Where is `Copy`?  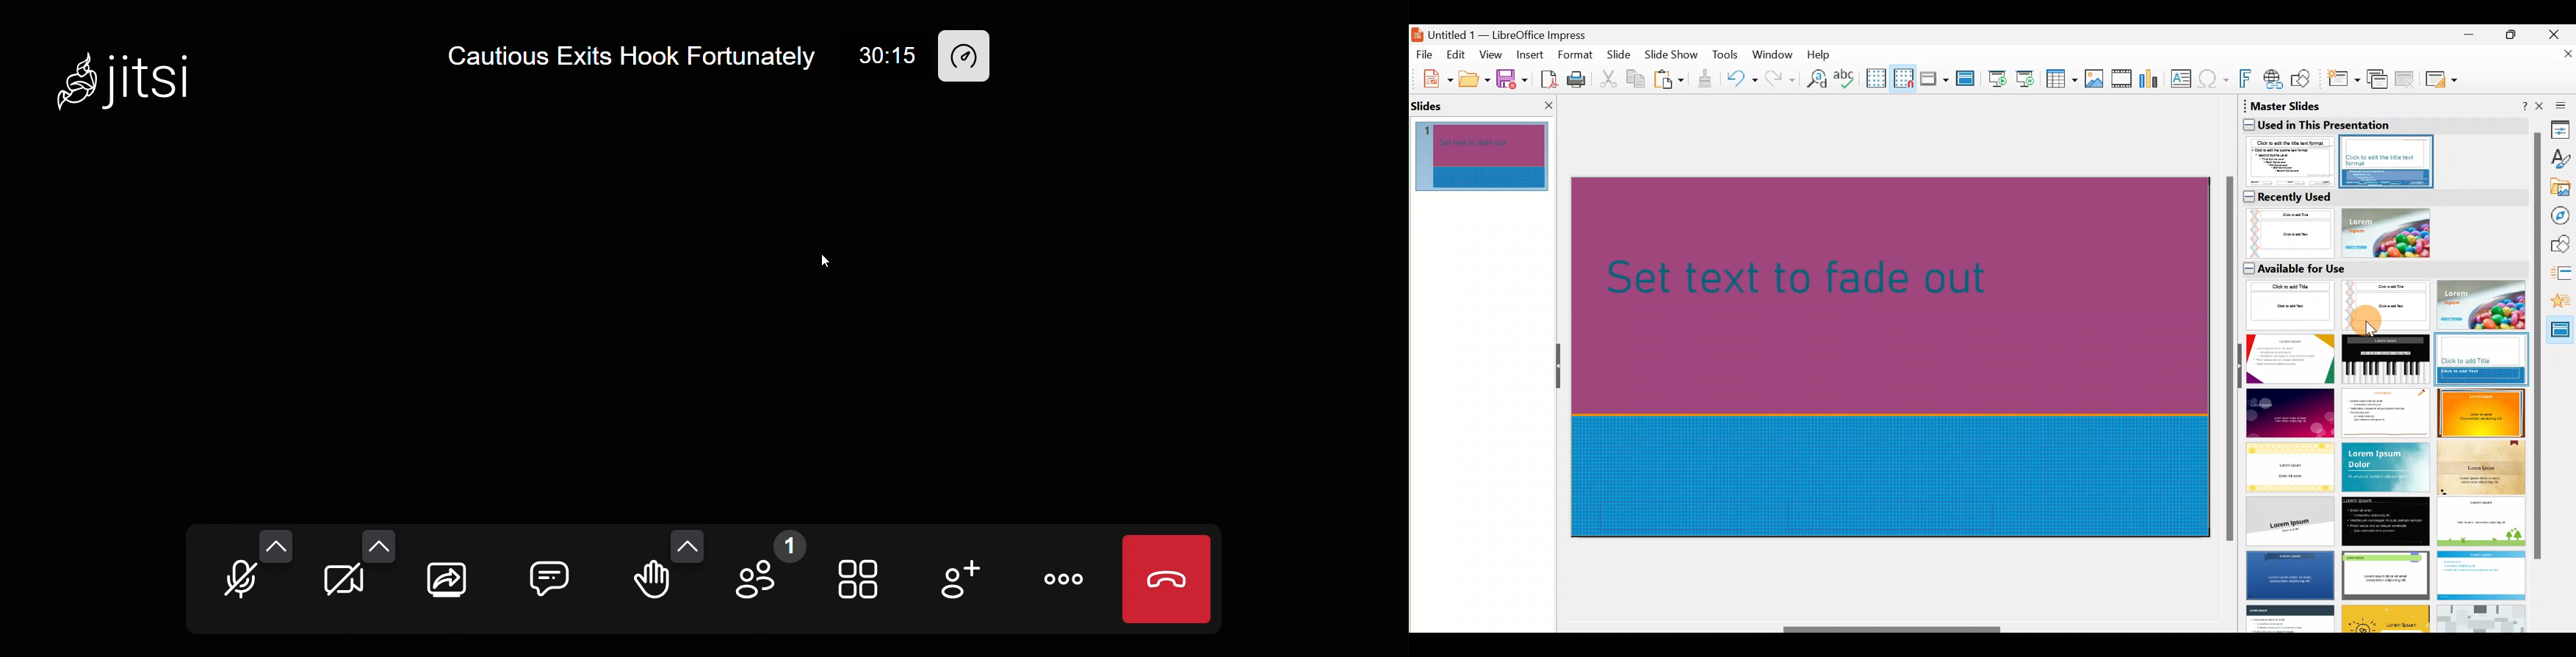 Copy is located at coordinates (1634, 79).